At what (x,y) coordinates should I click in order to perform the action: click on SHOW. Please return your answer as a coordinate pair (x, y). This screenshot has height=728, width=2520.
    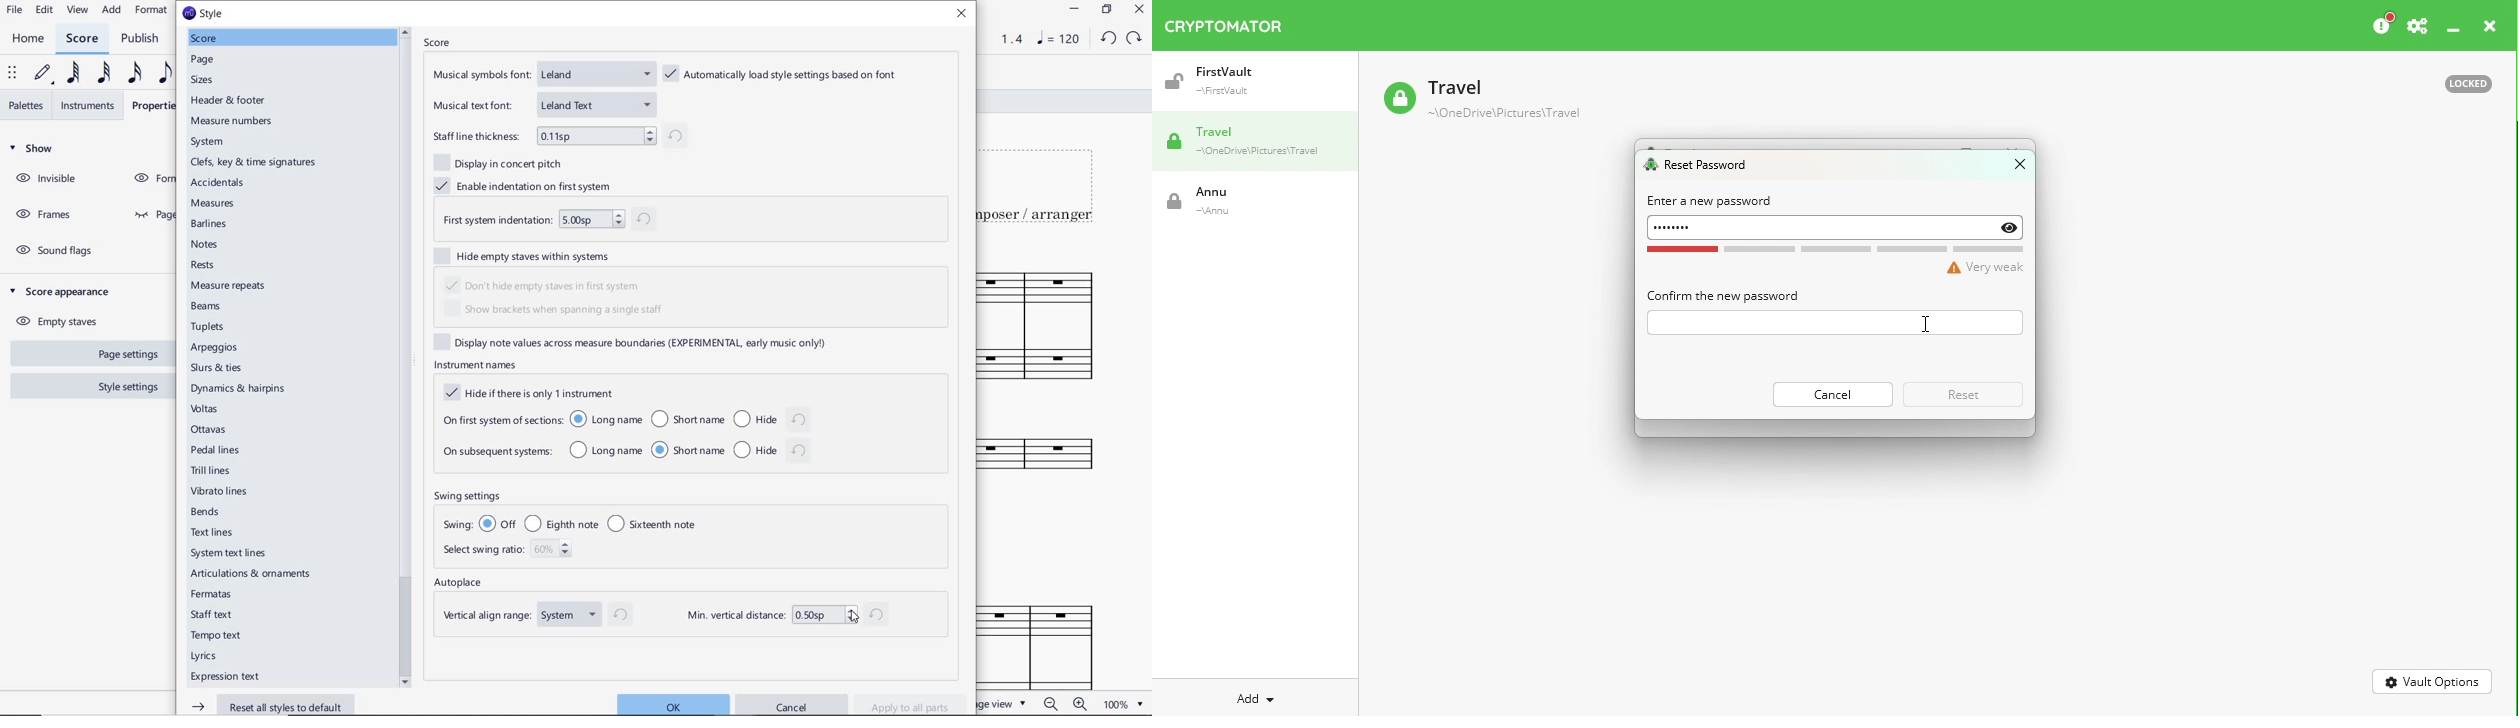
    Looking at the image, I should click on (34, 149).